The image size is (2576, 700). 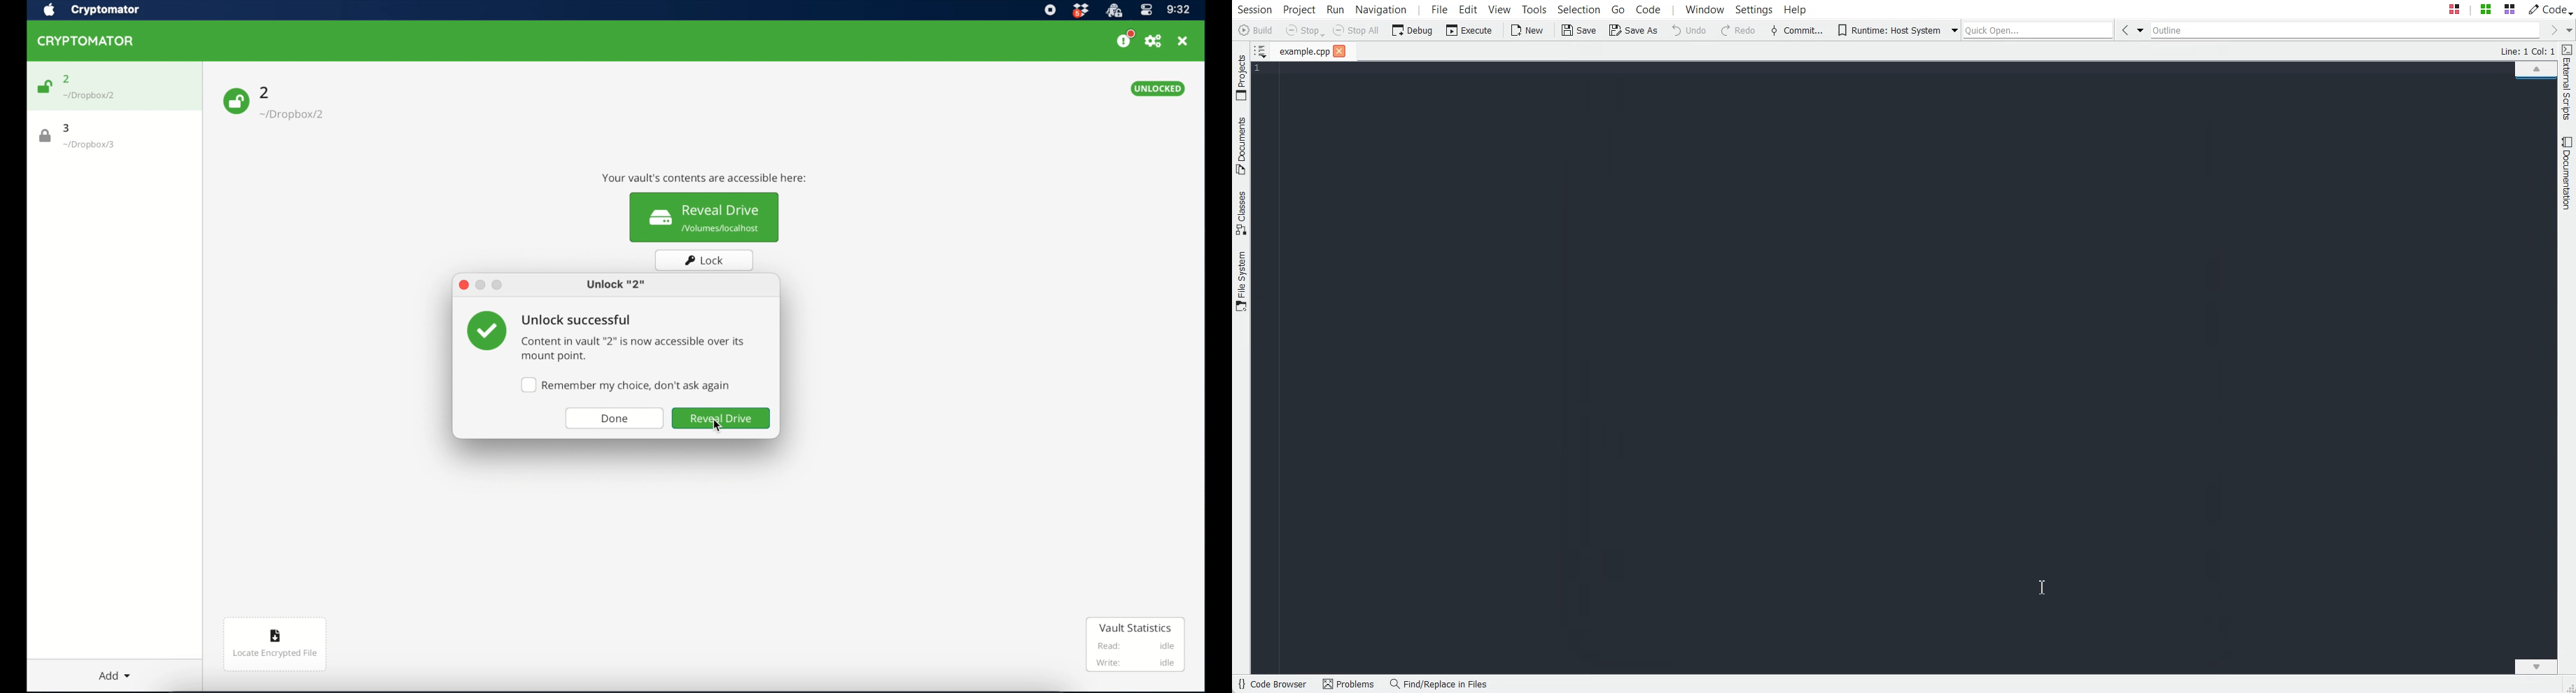 I want to click on File System, so click(x=1241, y=282).